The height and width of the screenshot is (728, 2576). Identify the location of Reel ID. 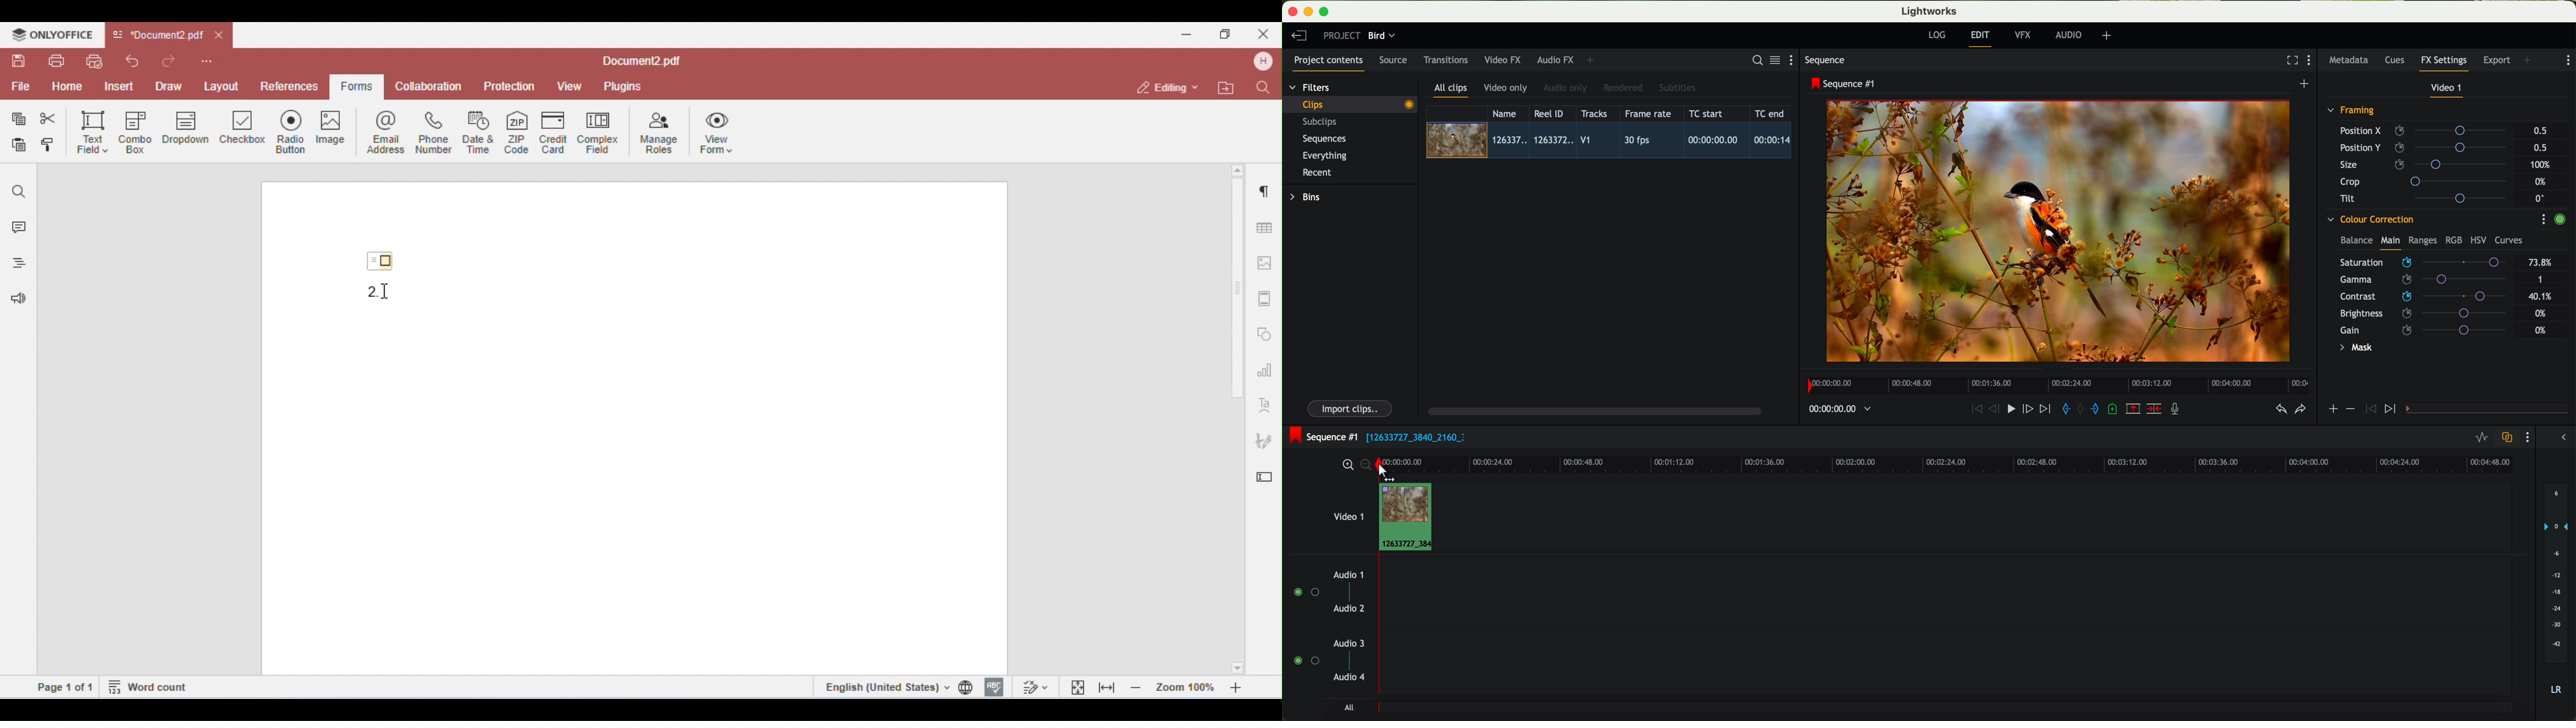
(1552, 113).